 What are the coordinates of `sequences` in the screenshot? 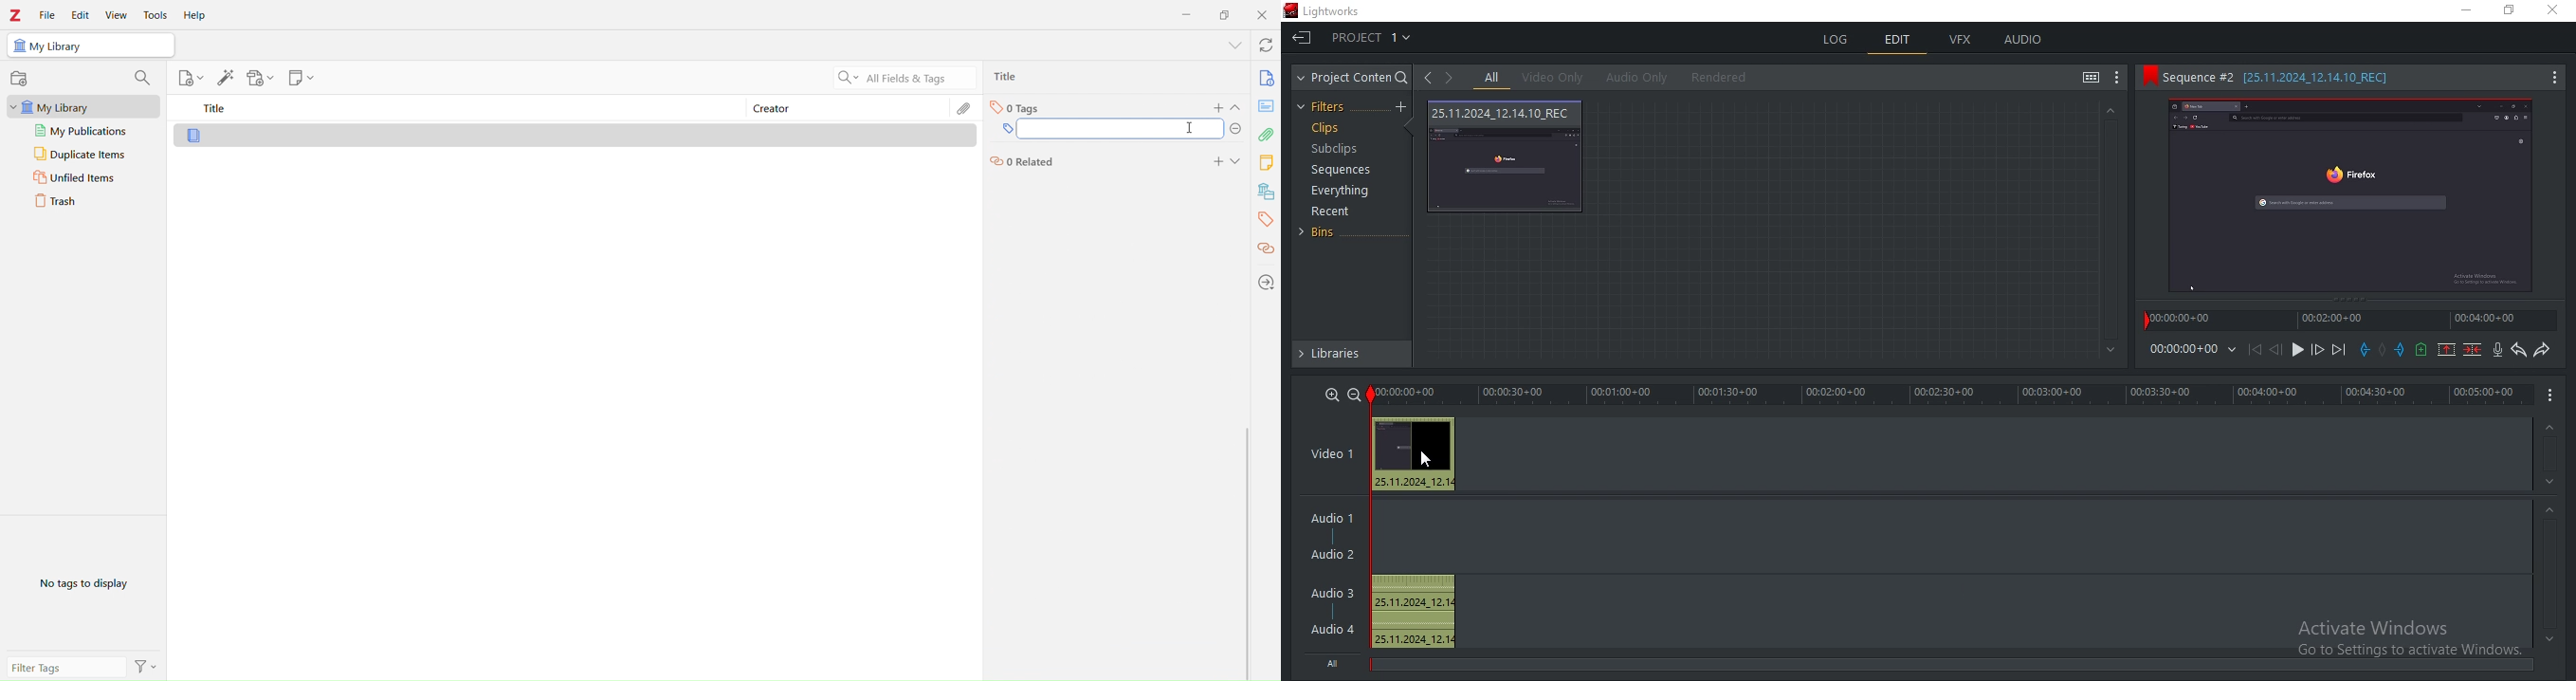 It's located at (1342, 170).